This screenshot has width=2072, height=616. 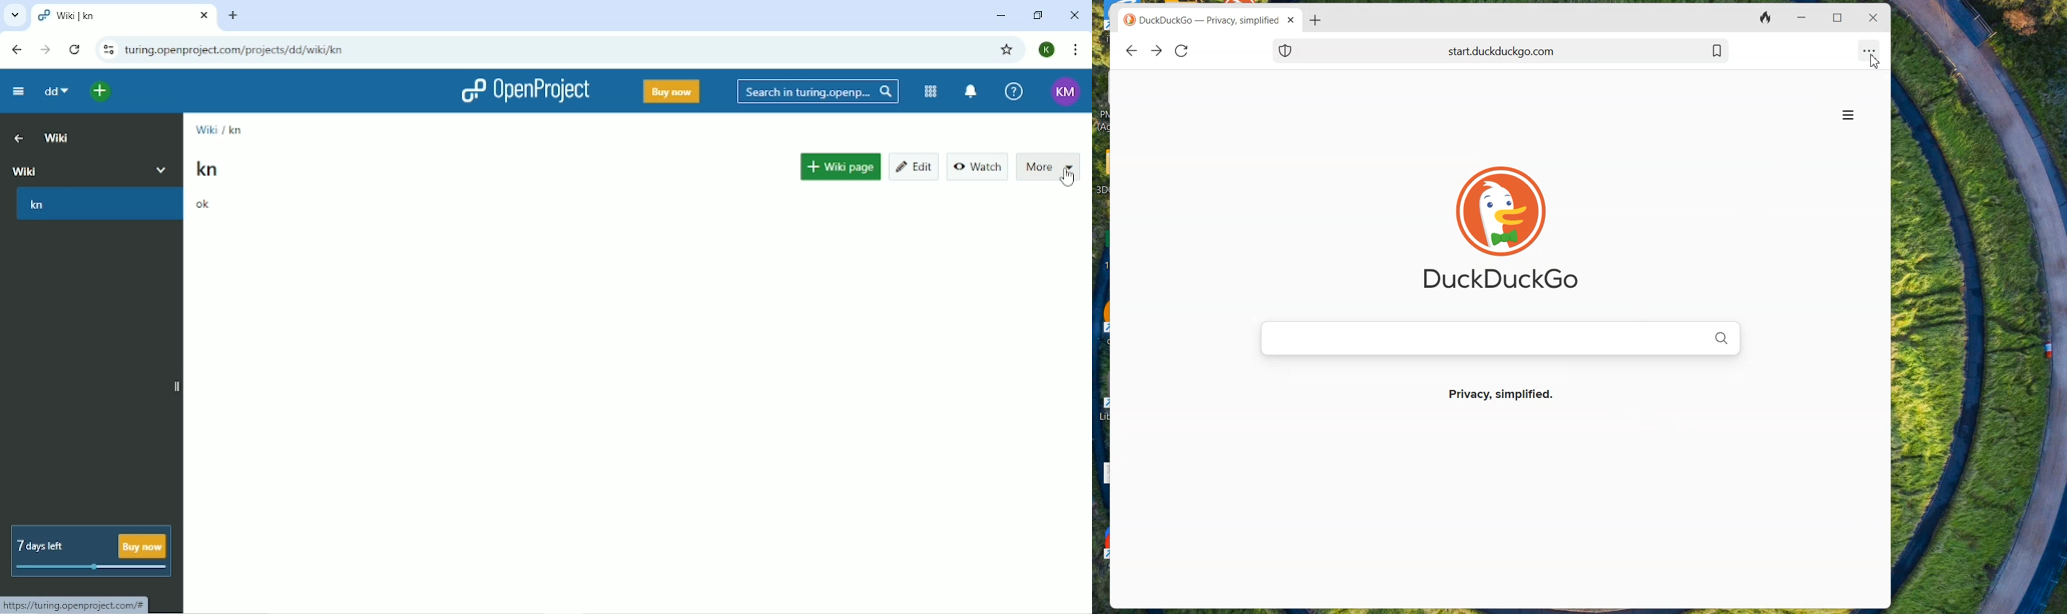 What do you see at coordinates (236, 50) in the screenshot?
I see `Site` at bounding box center [236, 50].